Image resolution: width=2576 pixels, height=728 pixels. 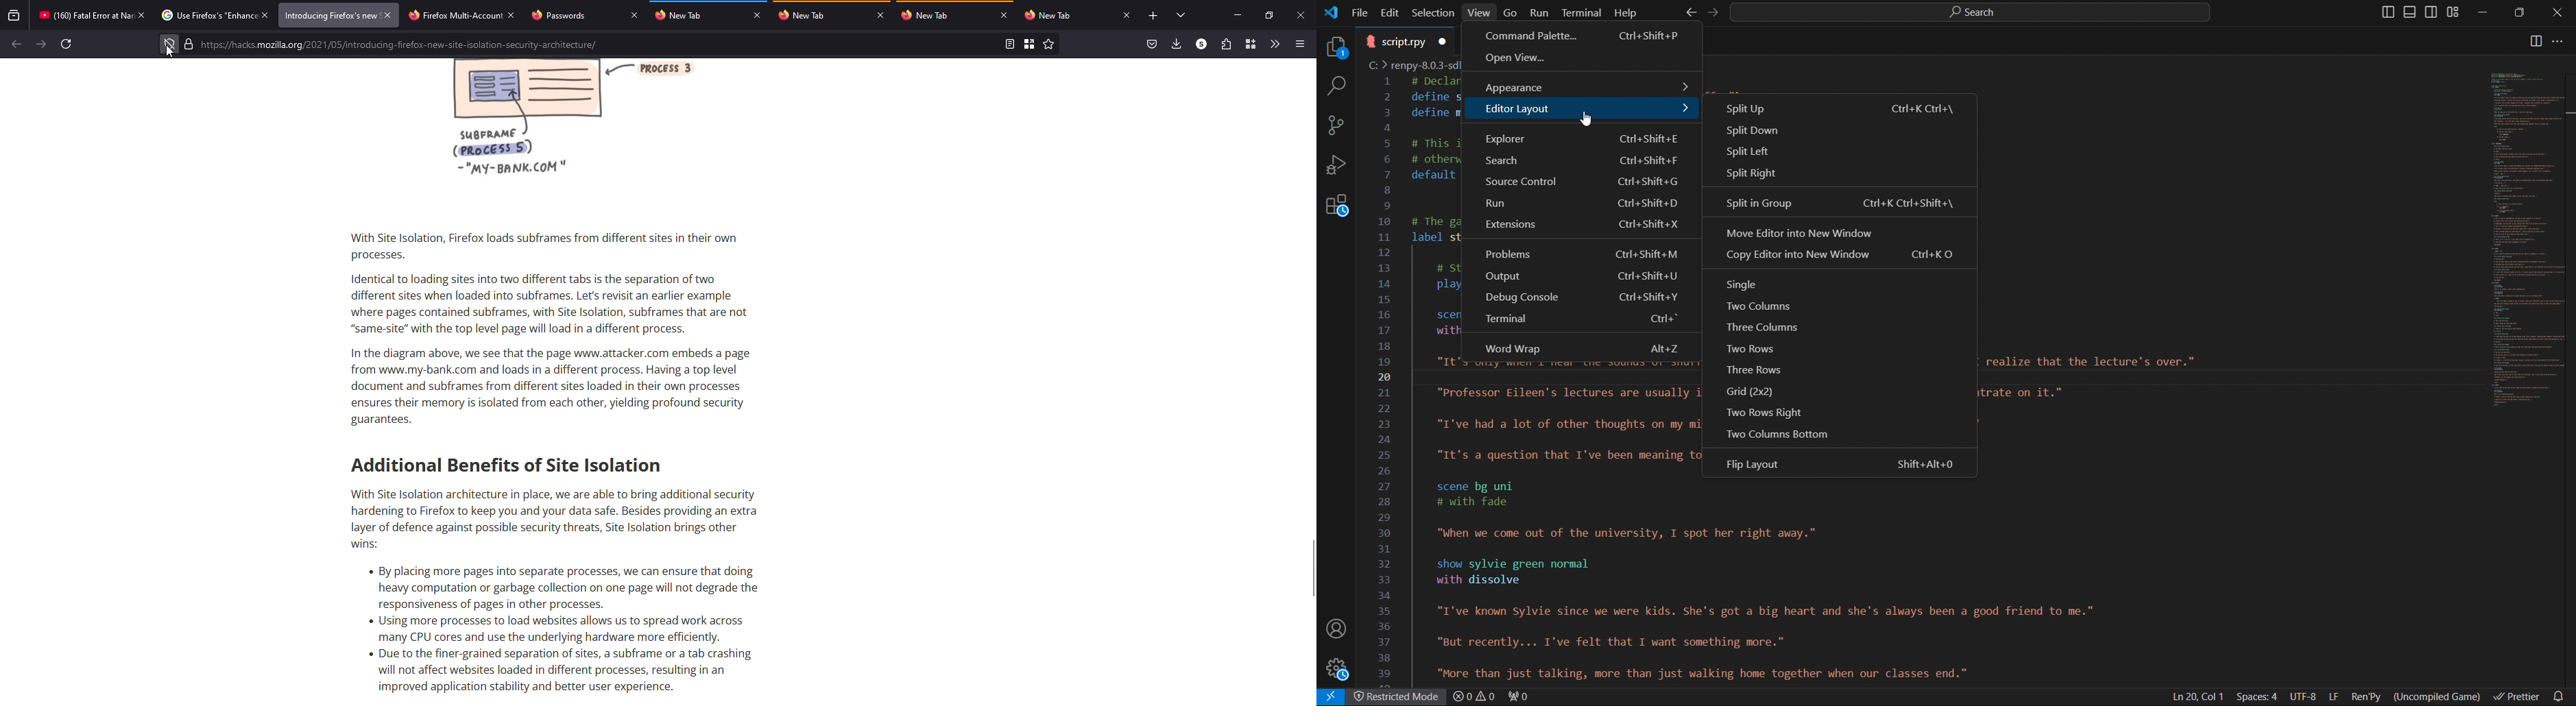 I want to click on Maximize/Restore, so click(x=2521, y=13).